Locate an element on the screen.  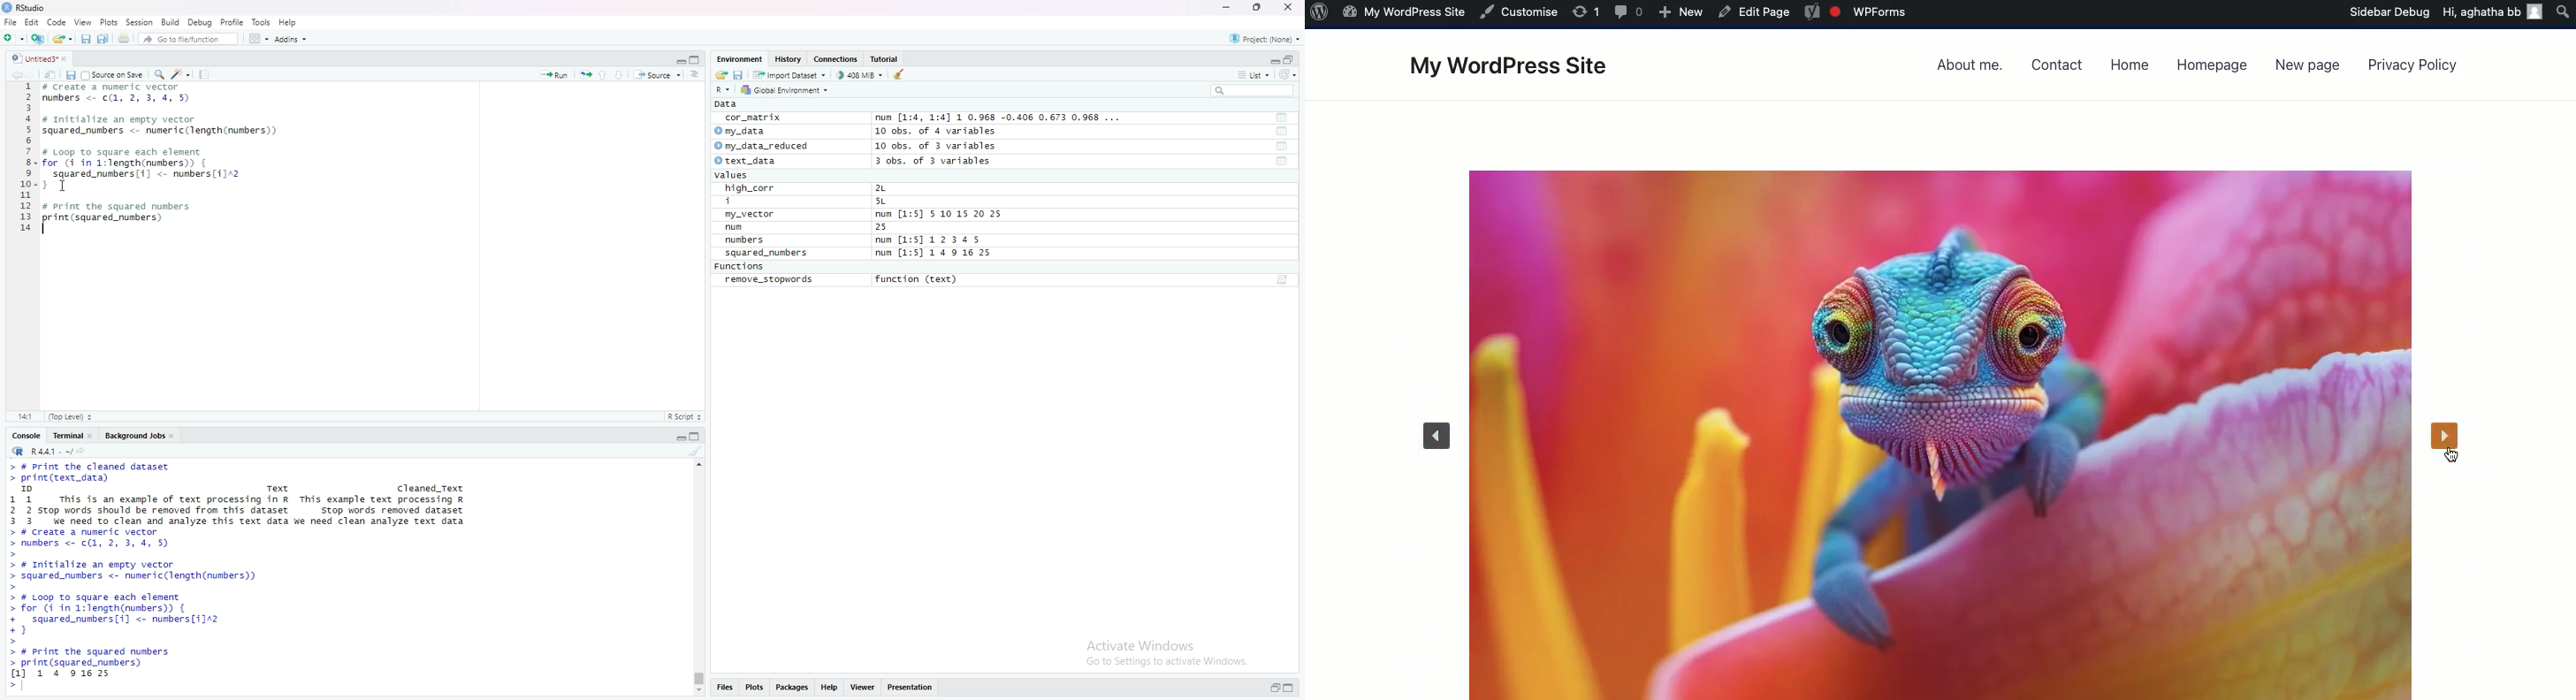
minimize is located at coordinates (1273, 58).